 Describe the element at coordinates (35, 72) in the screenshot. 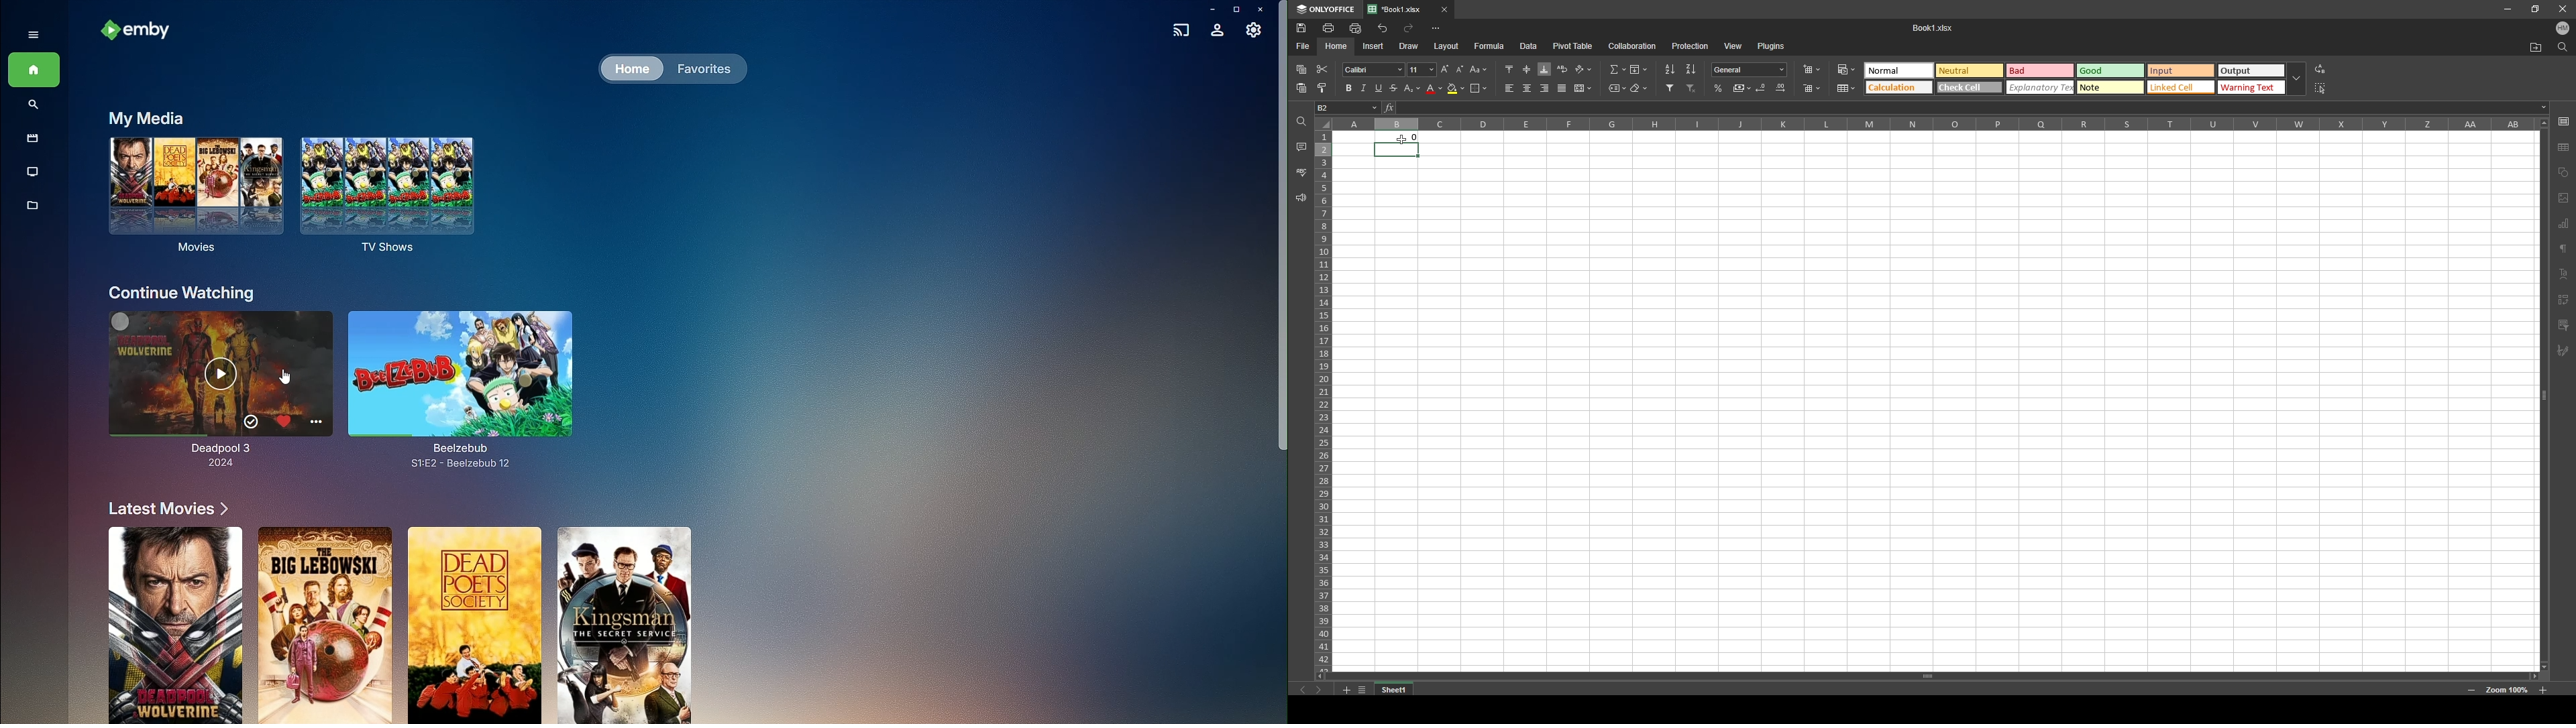

I see `Home` at that location.